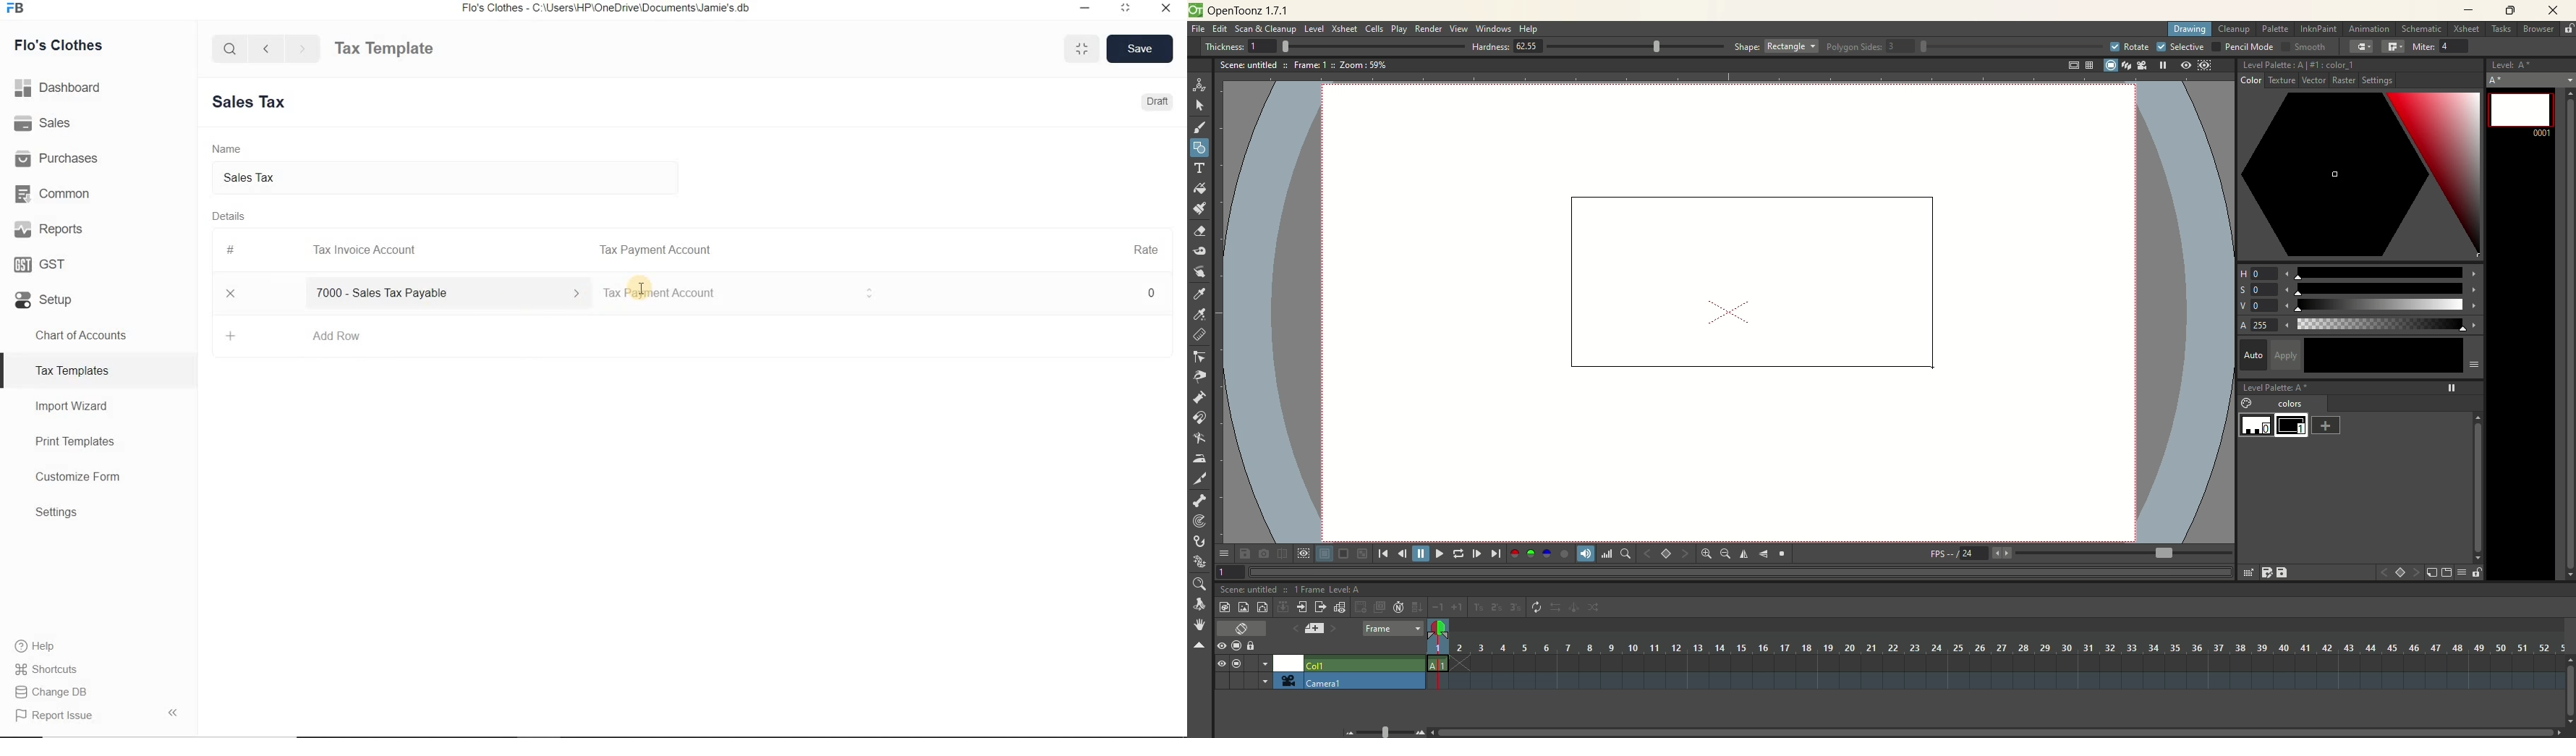  I want to click on Polygon sides 3, so click(1957, 47).